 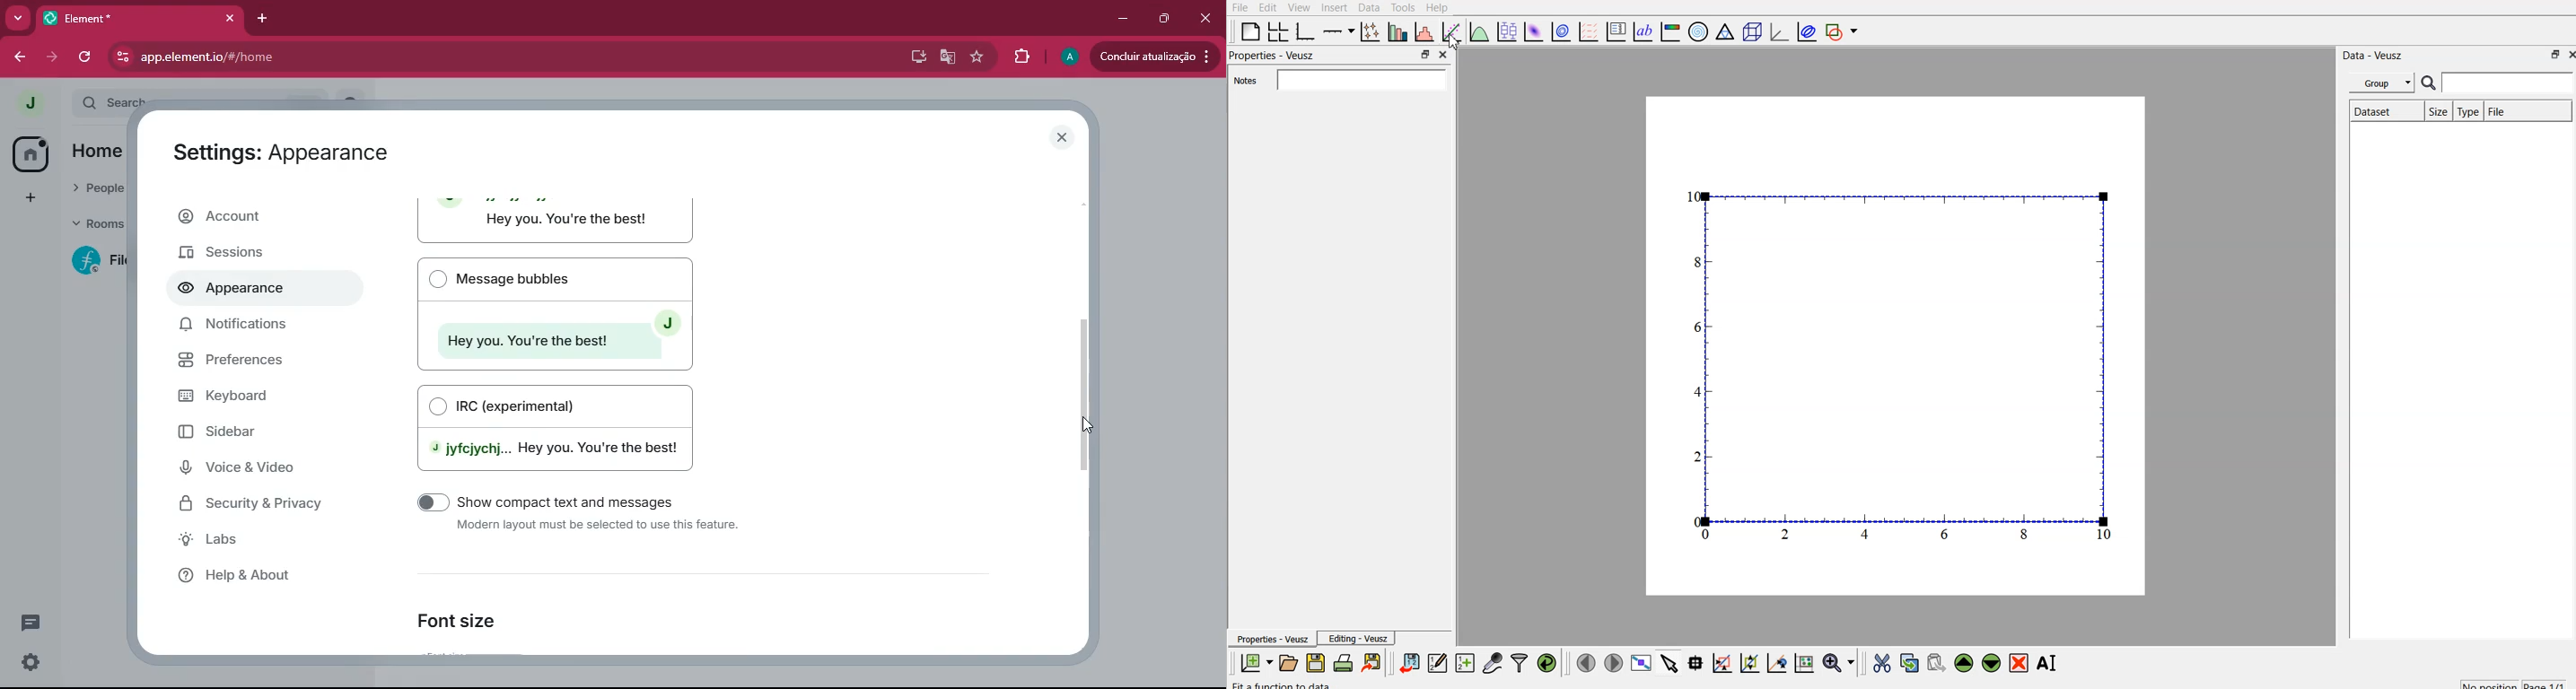 What do you see at coordinates (256, 362) in the screenshot?
I see `preferences` at bounding box center [256, 362].